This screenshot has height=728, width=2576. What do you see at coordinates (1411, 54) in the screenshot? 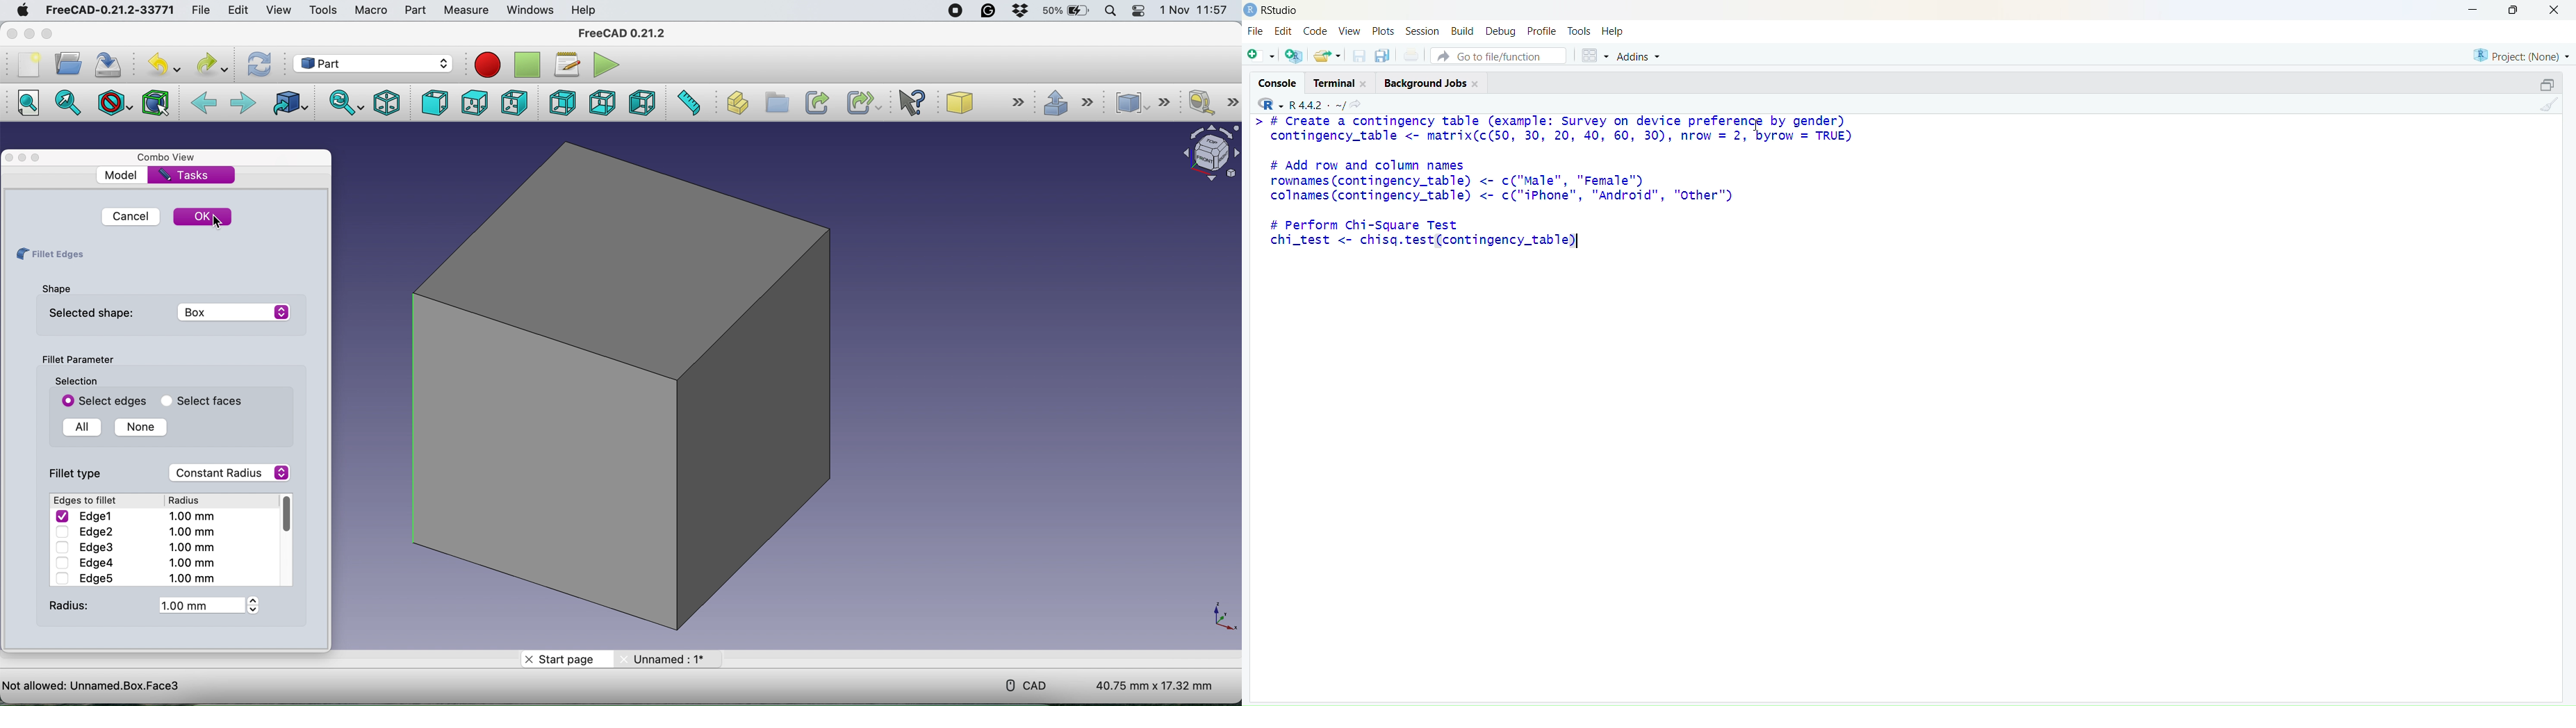
I see `print` at bounding box center [1411, 54].